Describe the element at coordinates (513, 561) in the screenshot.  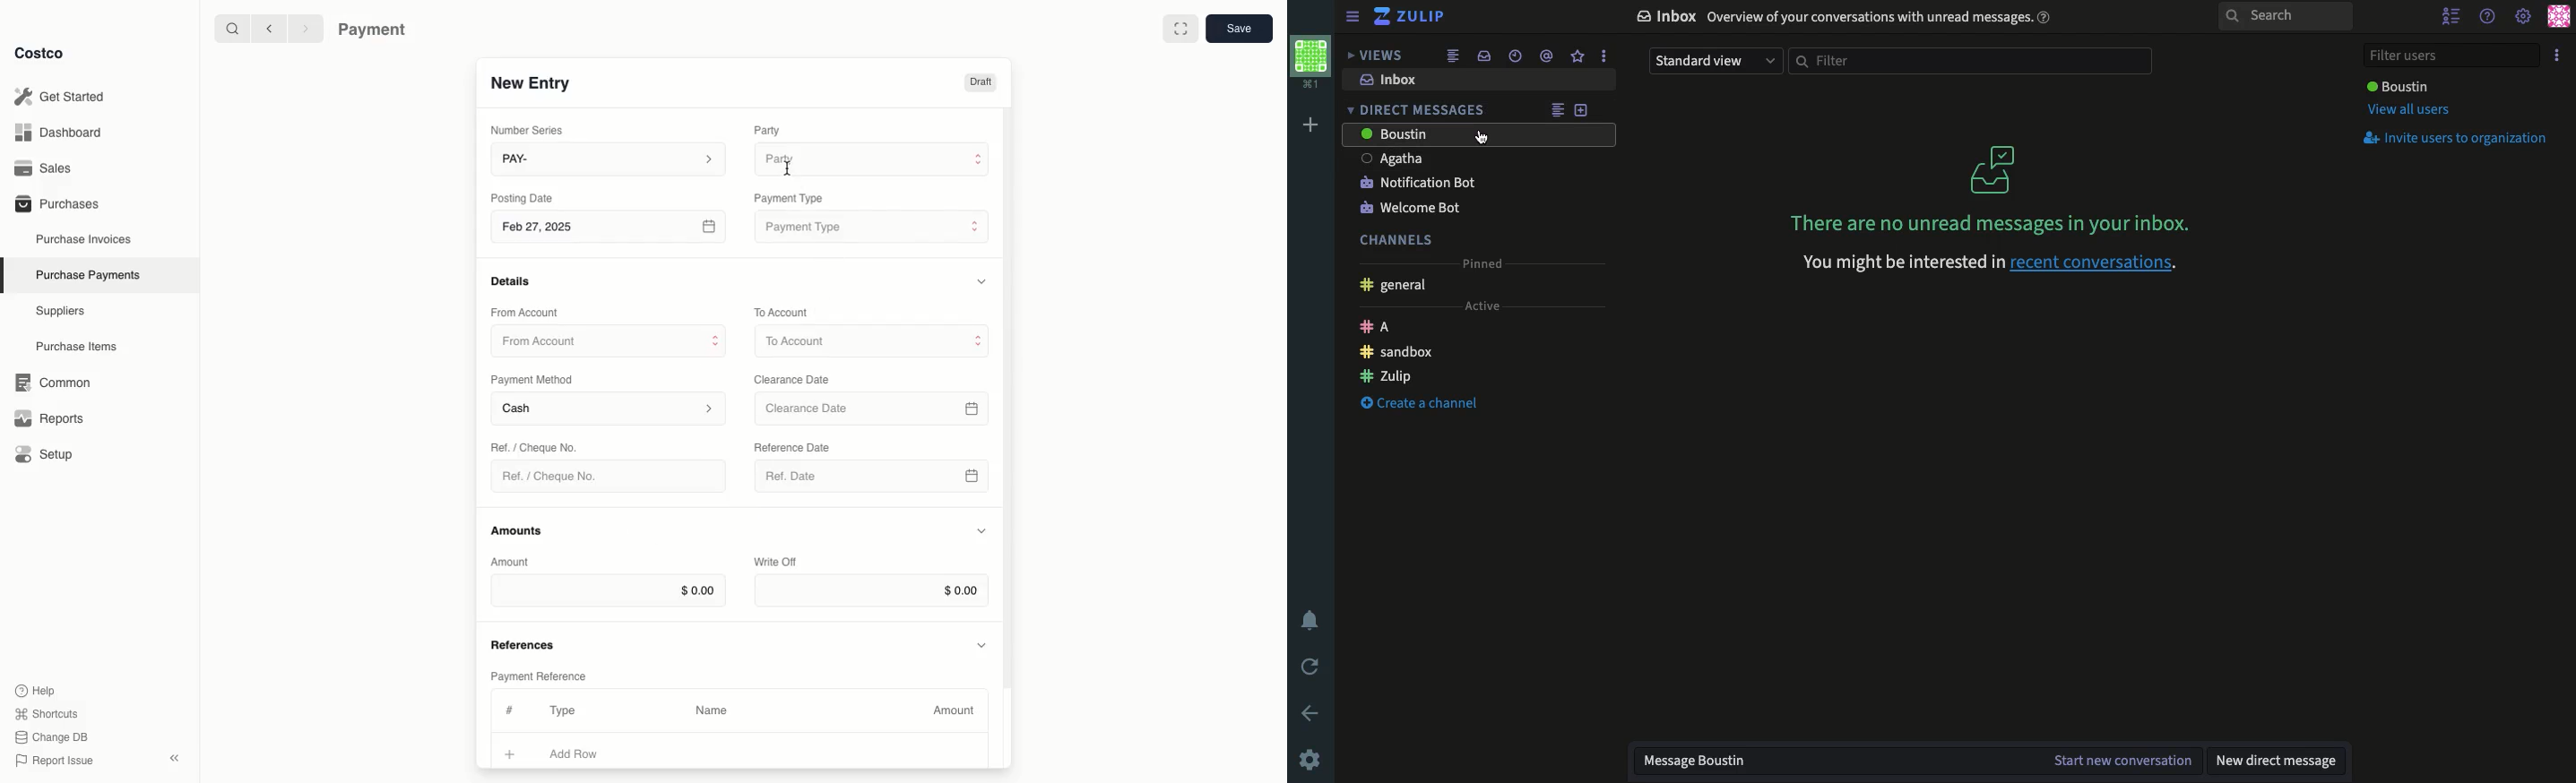
I see `Amount` at that location.